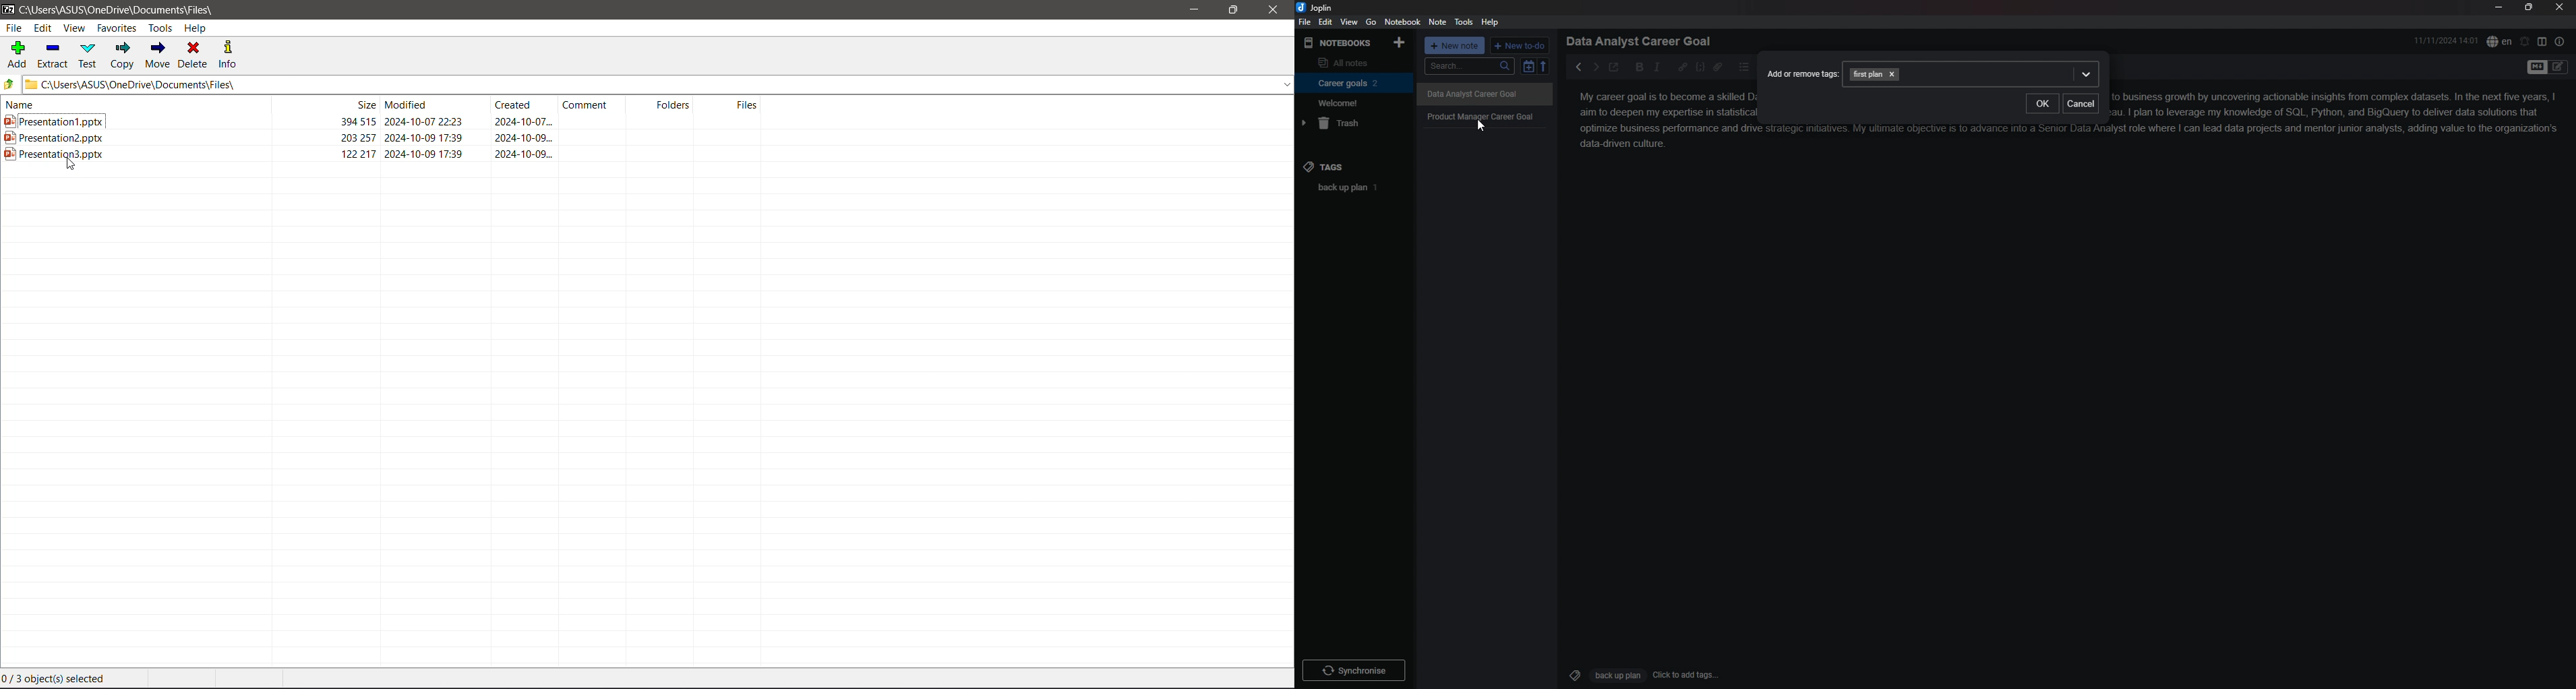  What do you see at coordinates (1401, 42) in the screenshot?
I see `add notebook` at bounding box center [1401, 42].